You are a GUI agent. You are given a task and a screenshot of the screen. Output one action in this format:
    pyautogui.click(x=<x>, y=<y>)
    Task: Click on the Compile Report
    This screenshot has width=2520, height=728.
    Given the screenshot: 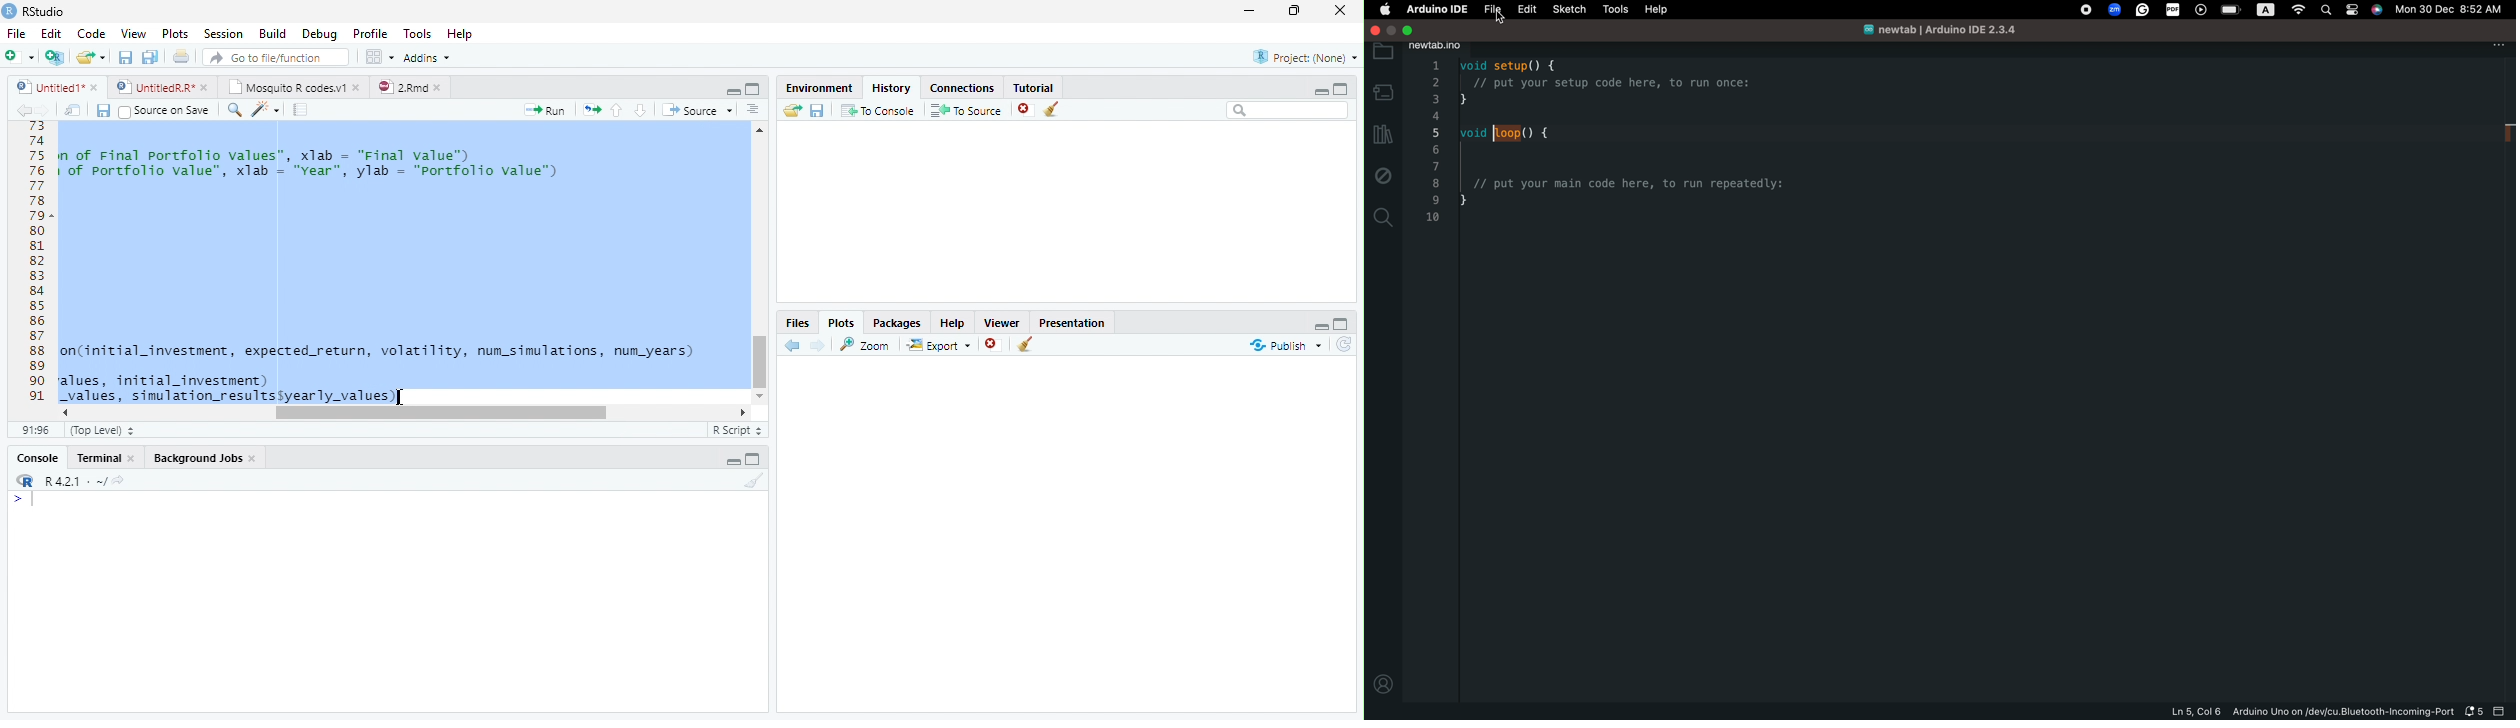 What is the action you would take?
    pyautogui.click(x=303, y=110)
    